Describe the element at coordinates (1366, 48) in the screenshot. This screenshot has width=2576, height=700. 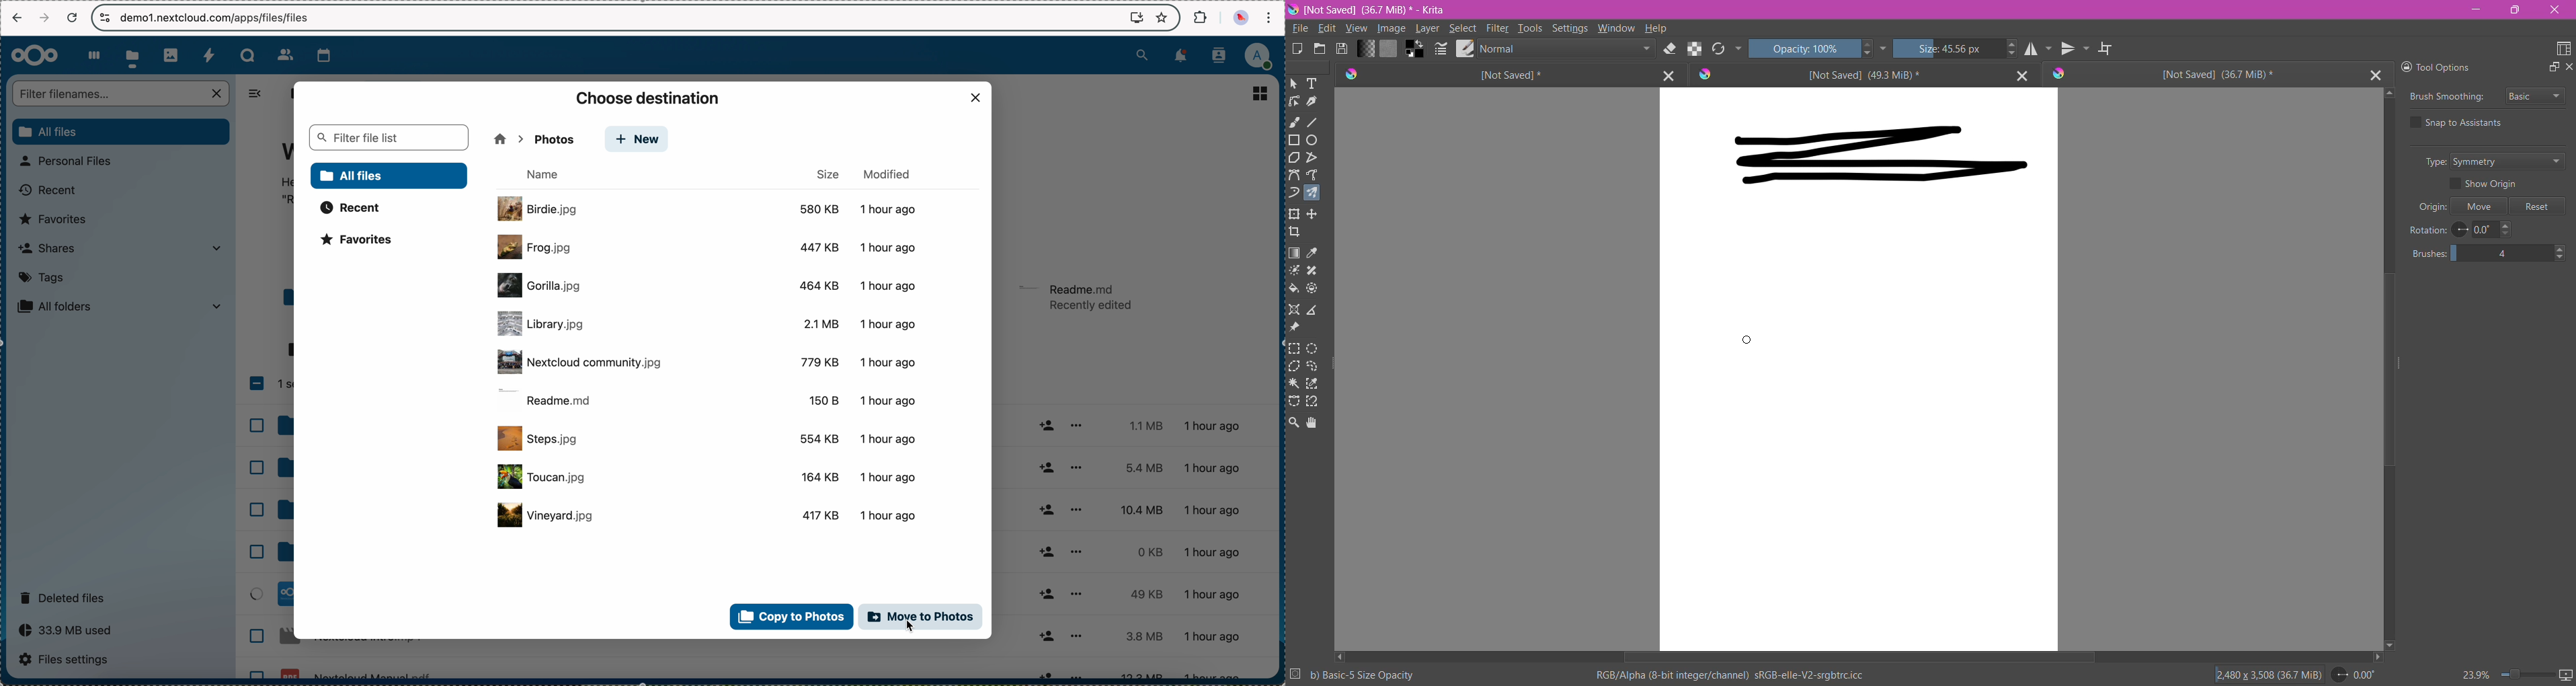
I see `Fill Gradient` at that location.